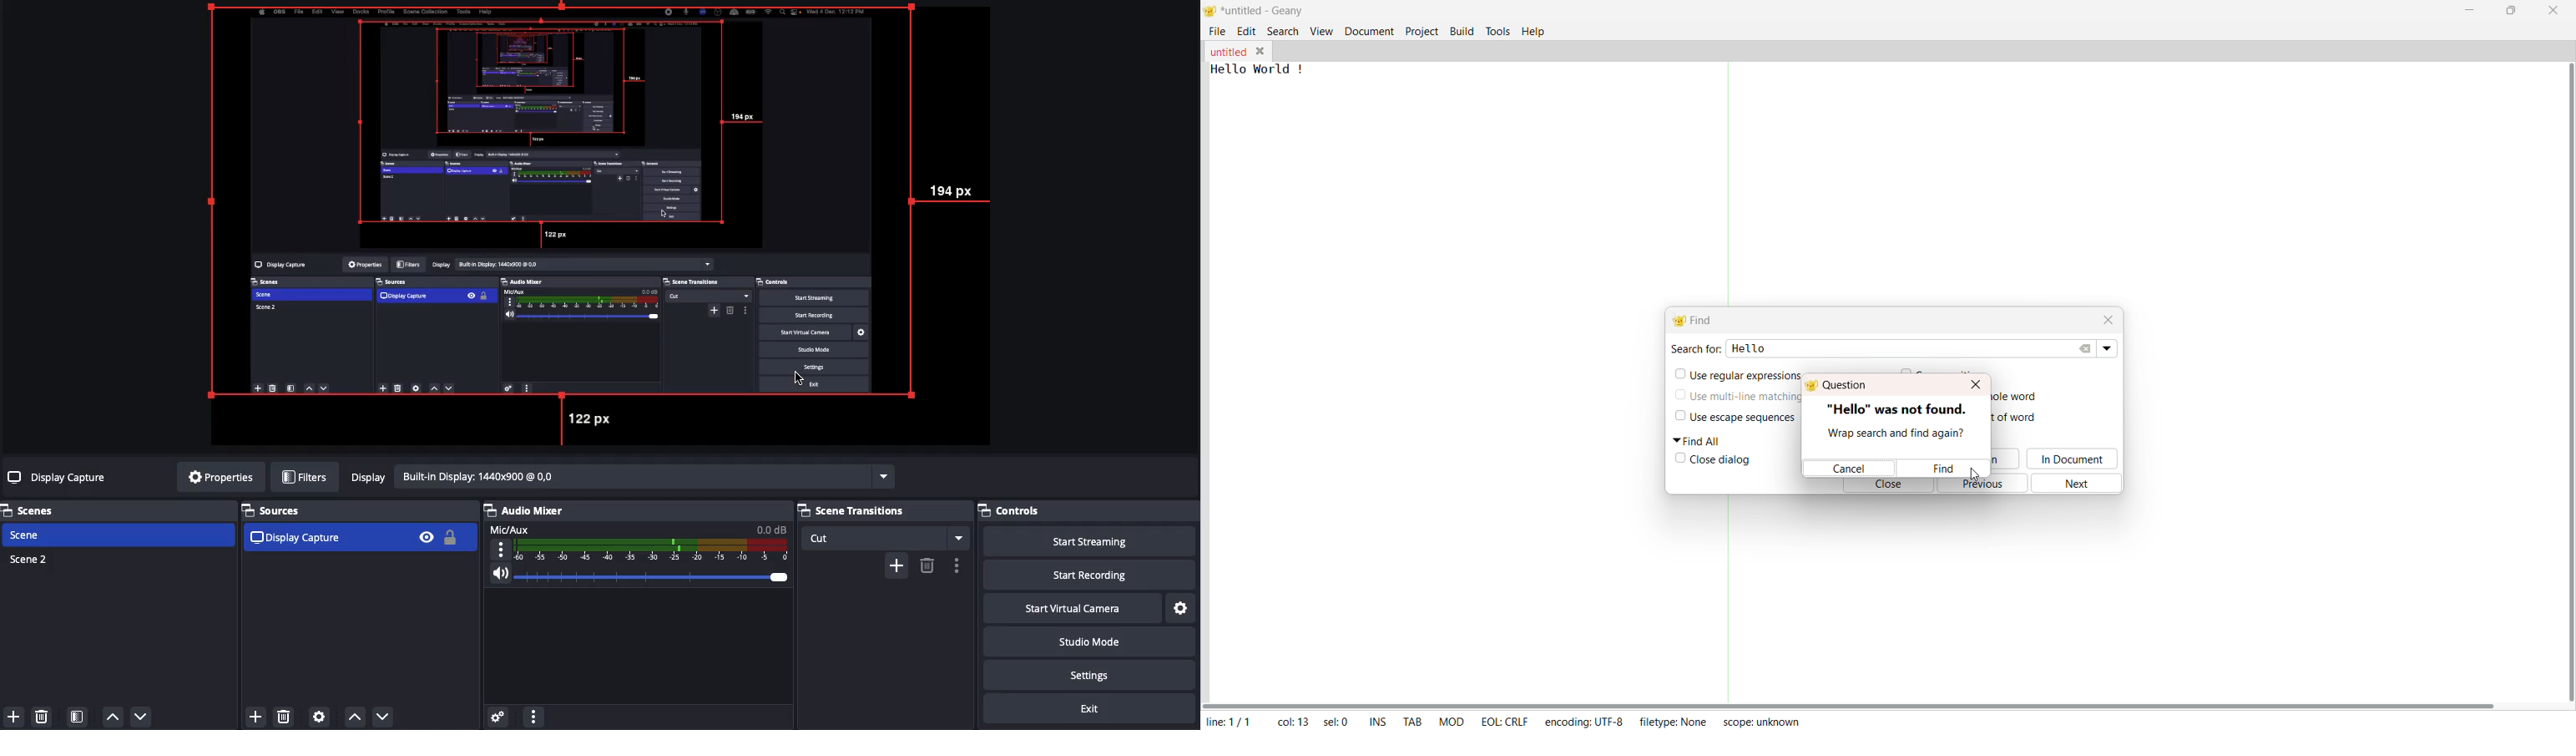 This screenshot has height=756, width=2576. What do you see at coordinates (956, 191) in the screenshot?
I see `194 px` at bounding box center [956, 191].